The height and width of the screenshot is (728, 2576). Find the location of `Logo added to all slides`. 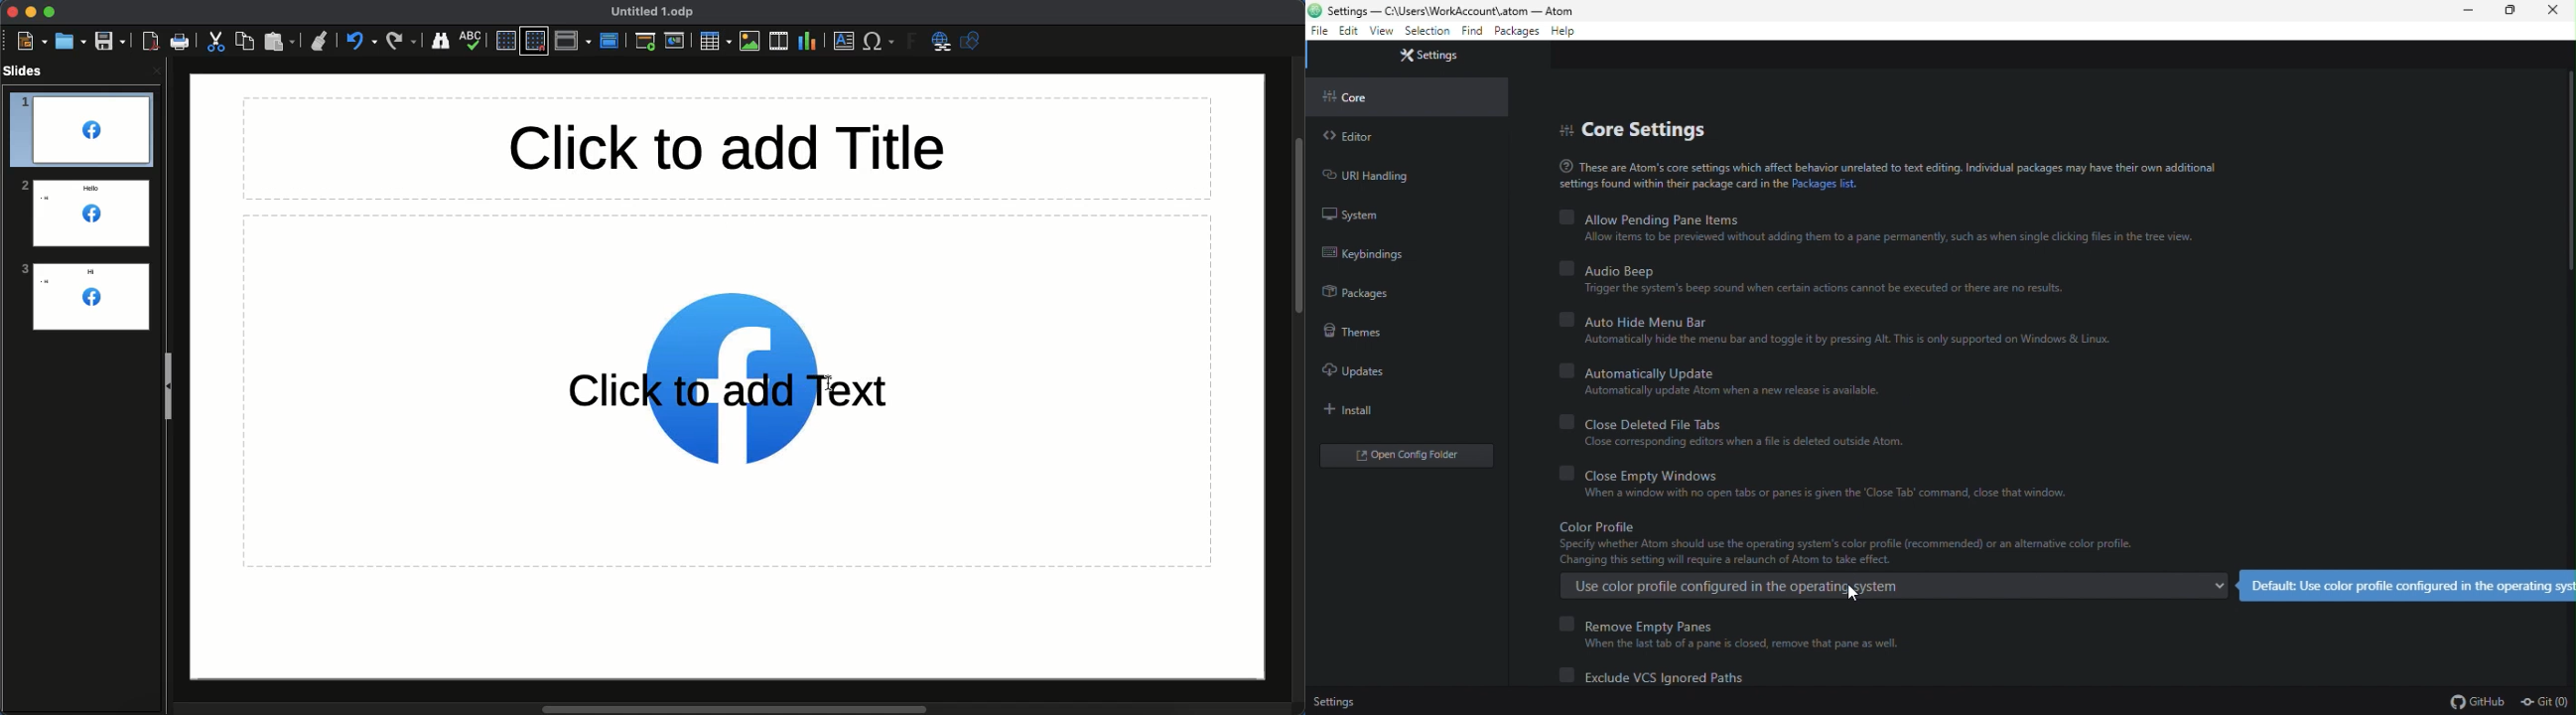

Logo added to all slides is located at coordinates (83, 211).